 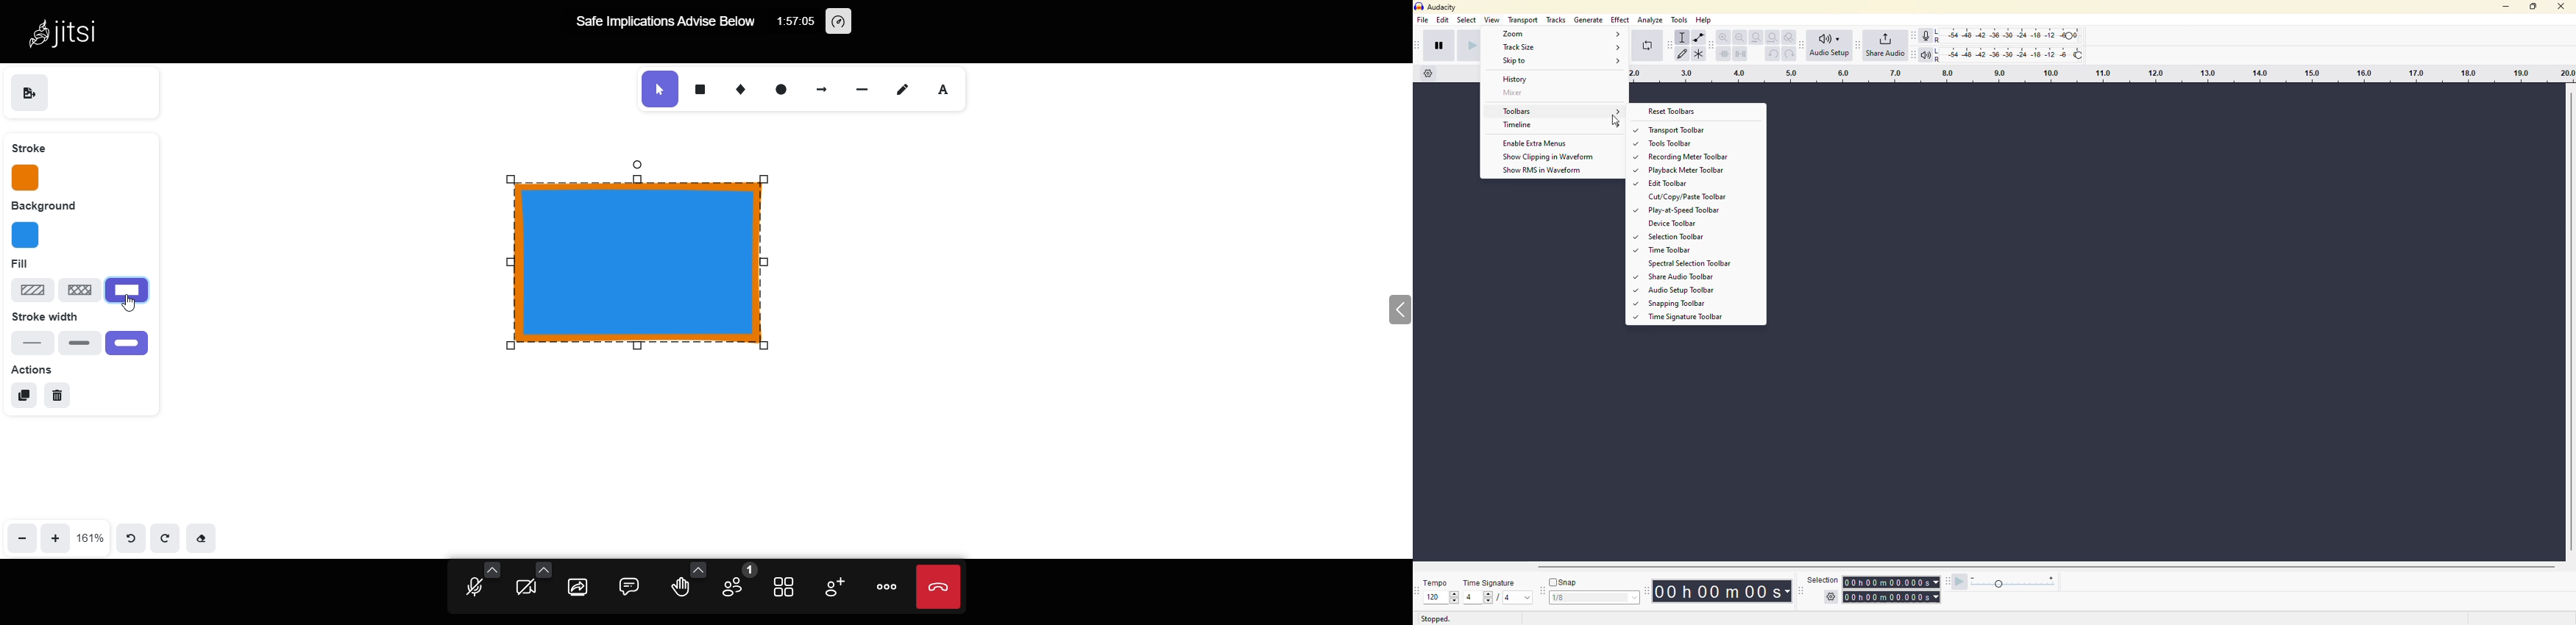 What do you see at coordinates (1665, 251) in the screenshot?
I see `time toolbar` at bounding box center [1665, 251].